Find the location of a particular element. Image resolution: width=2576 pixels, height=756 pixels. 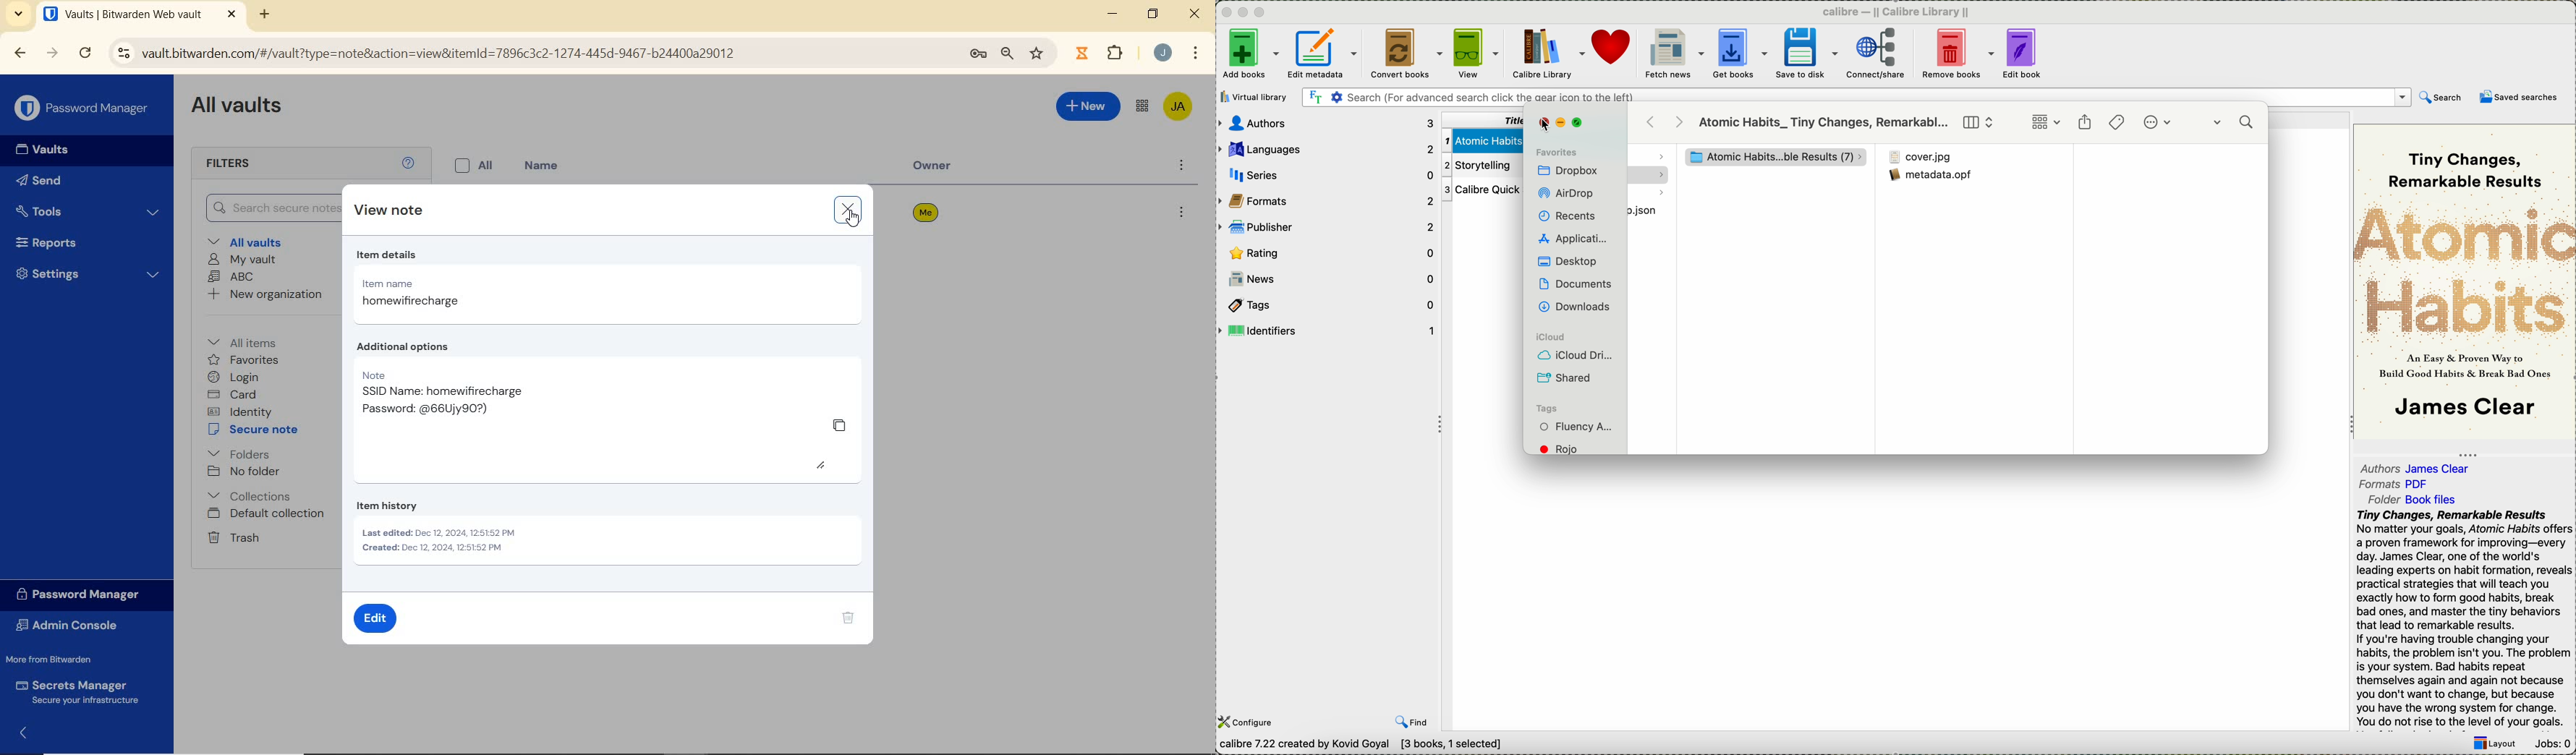

reload is located at coordinates (85, 54).